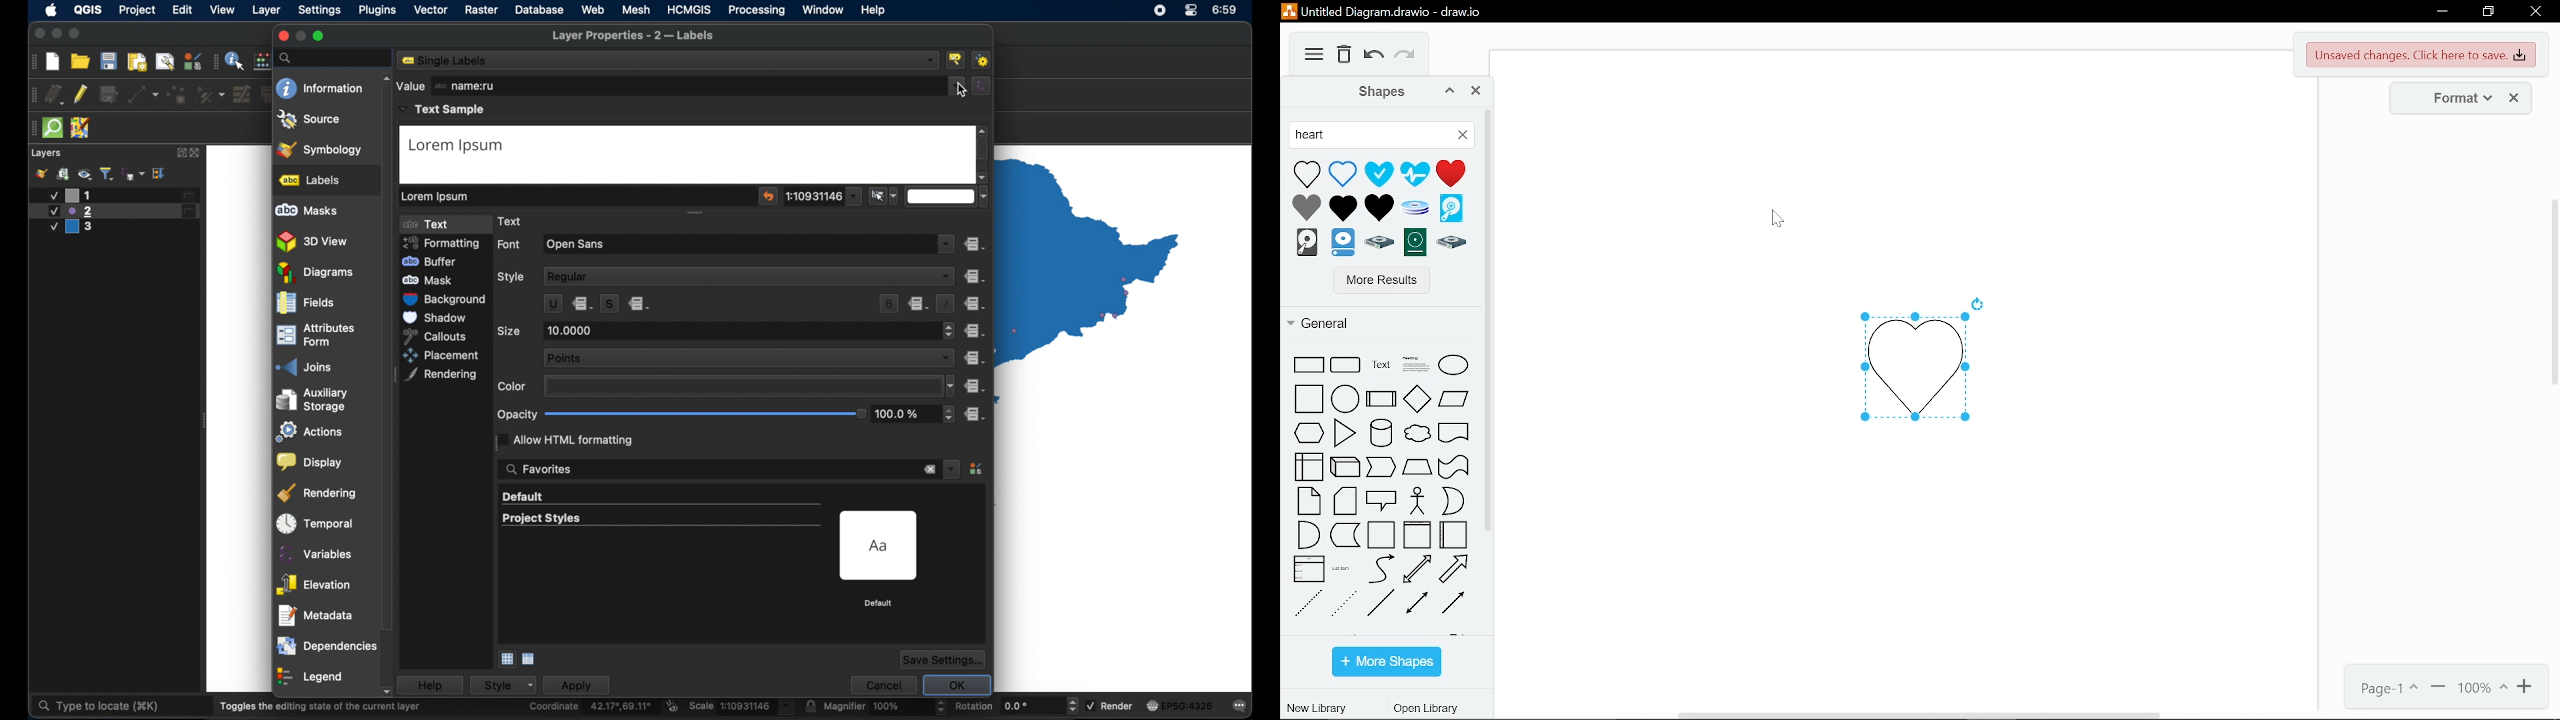 The height and width of the screenshot is (728, 2576). Describe the element at coordinates (983, 131) in the screenshot. I see `scroll up arrow` at that location.